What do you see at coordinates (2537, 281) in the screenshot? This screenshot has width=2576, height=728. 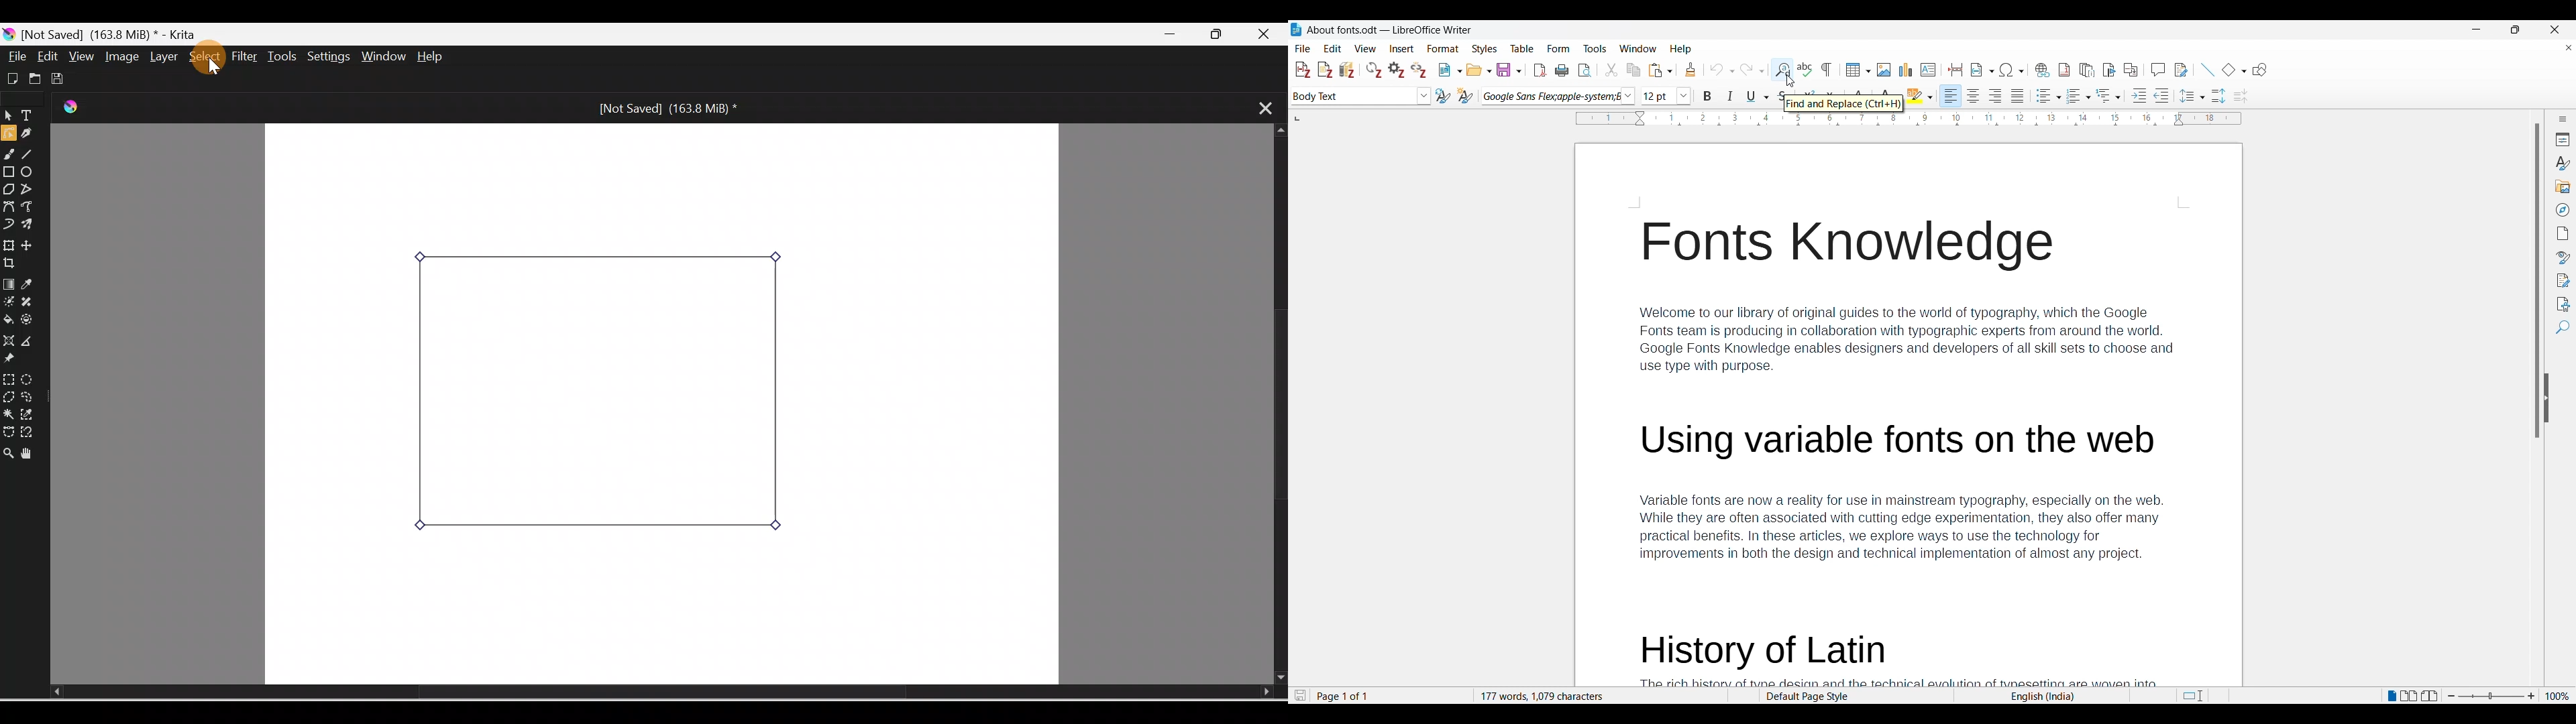 I see `Vertical slide bar` at bounding box center [2537, 281].